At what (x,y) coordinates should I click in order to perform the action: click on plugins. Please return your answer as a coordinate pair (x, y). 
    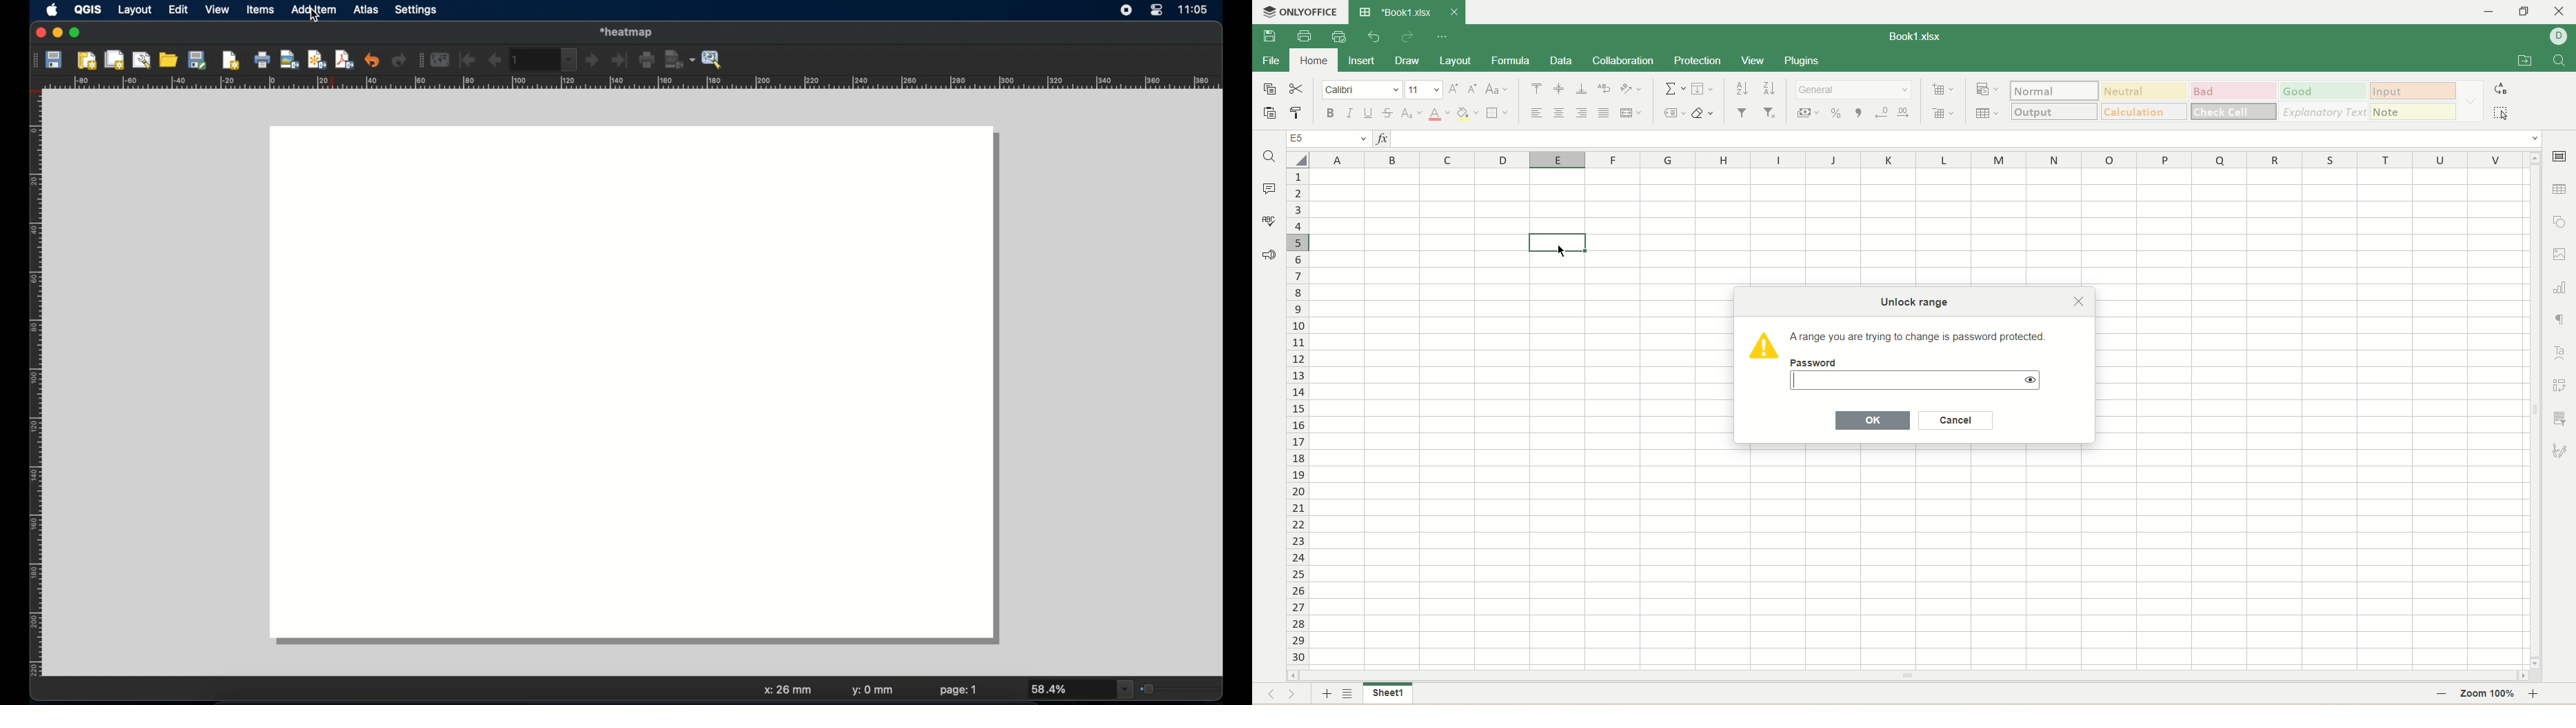
    Looking at the image, I should click on (1798, 61).